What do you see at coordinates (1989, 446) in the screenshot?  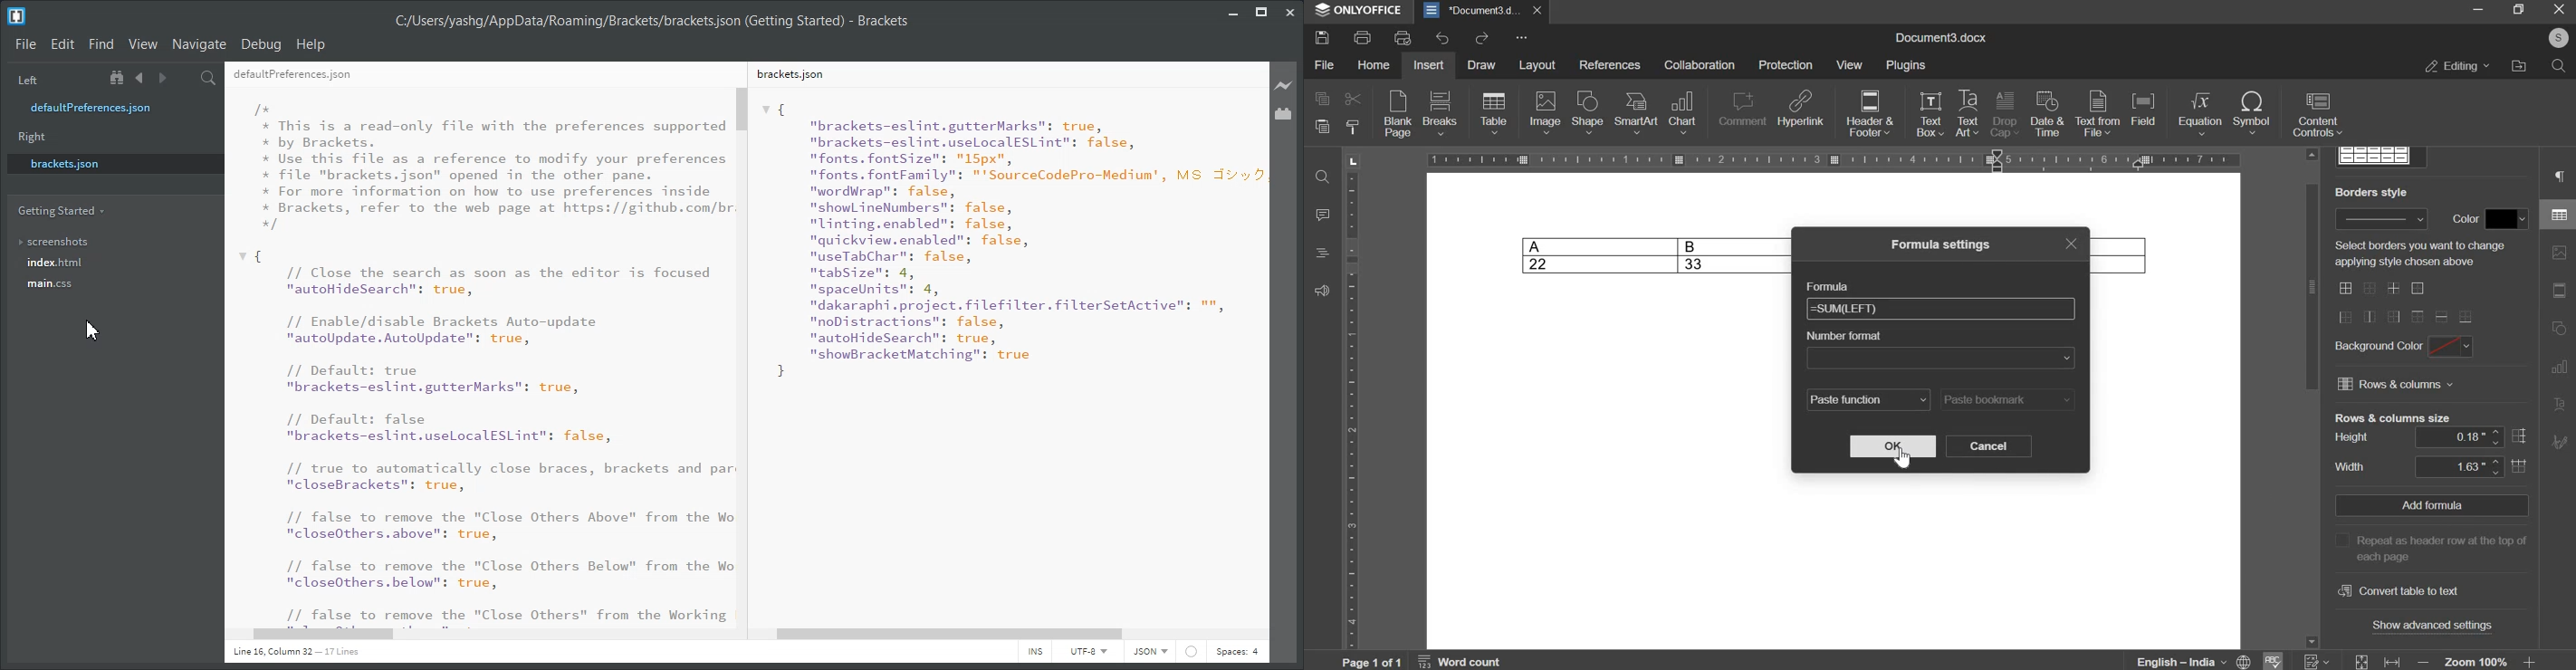 I see `cancel` at bounding box center [1989, 446].